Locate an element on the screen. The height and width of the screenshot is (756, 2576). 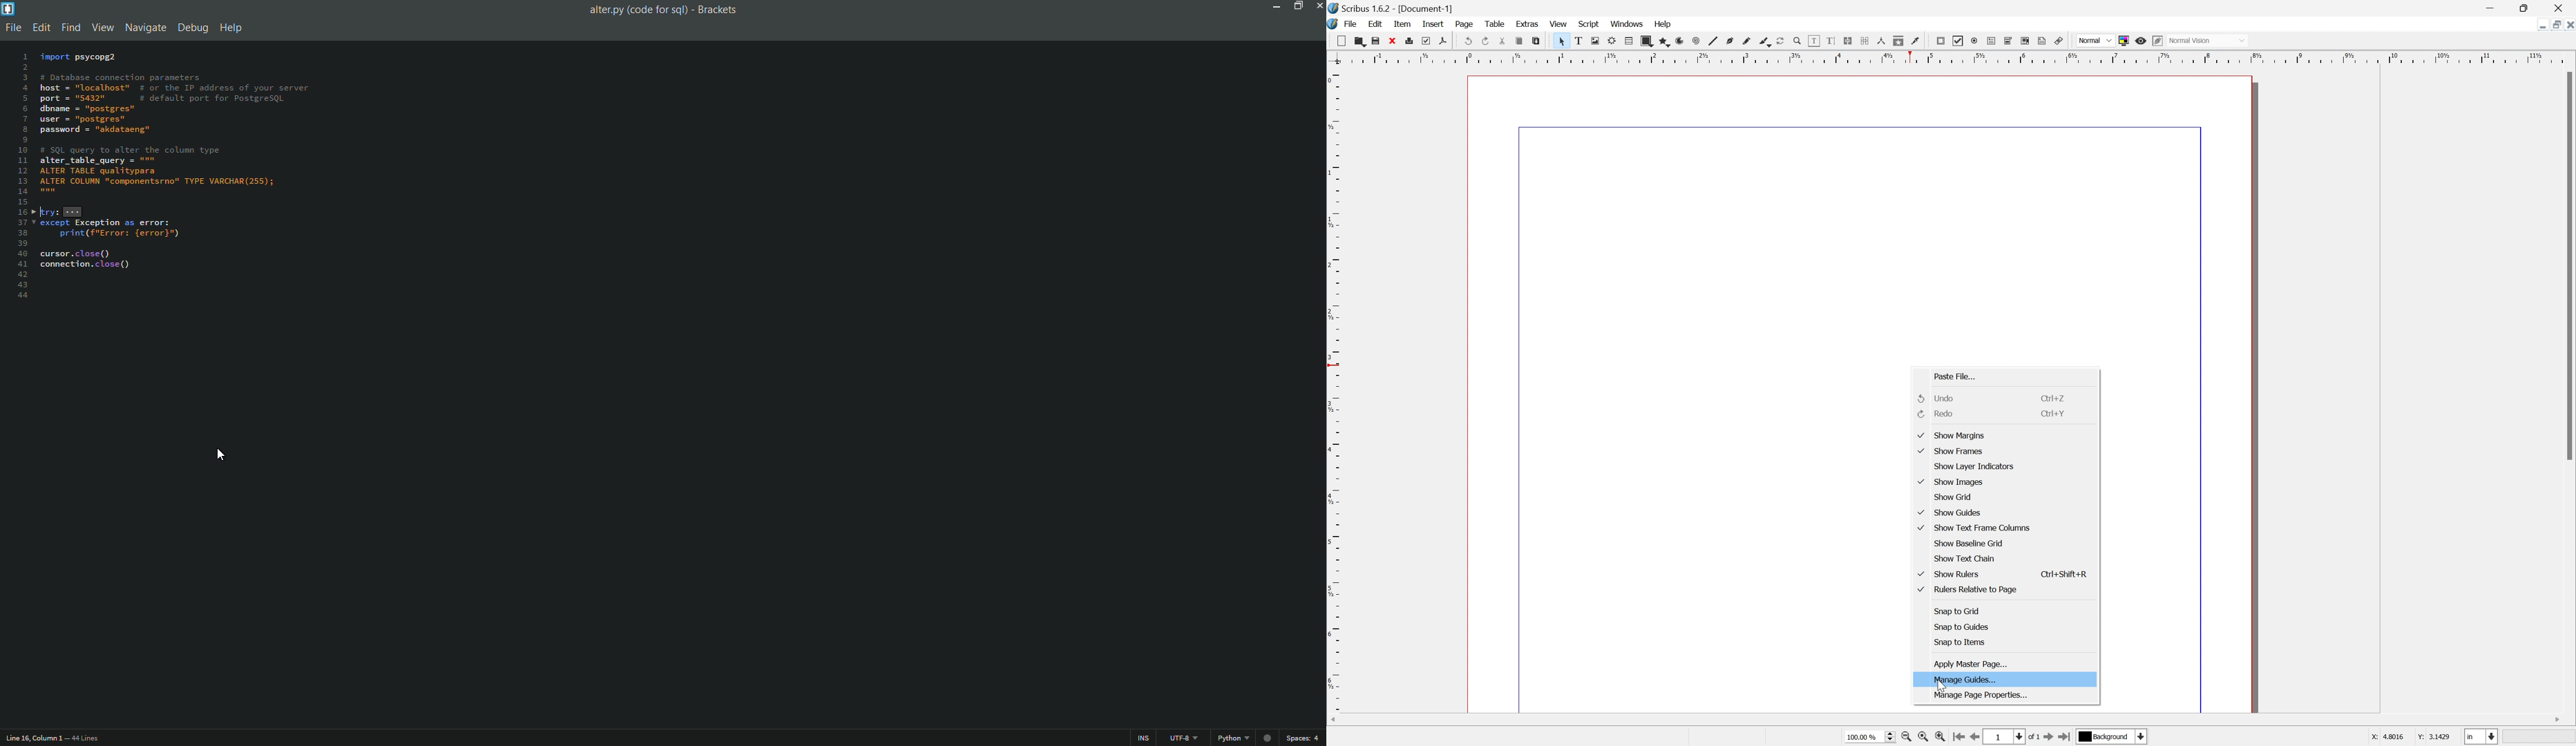
code is selected is located at coordinates (173, 165).